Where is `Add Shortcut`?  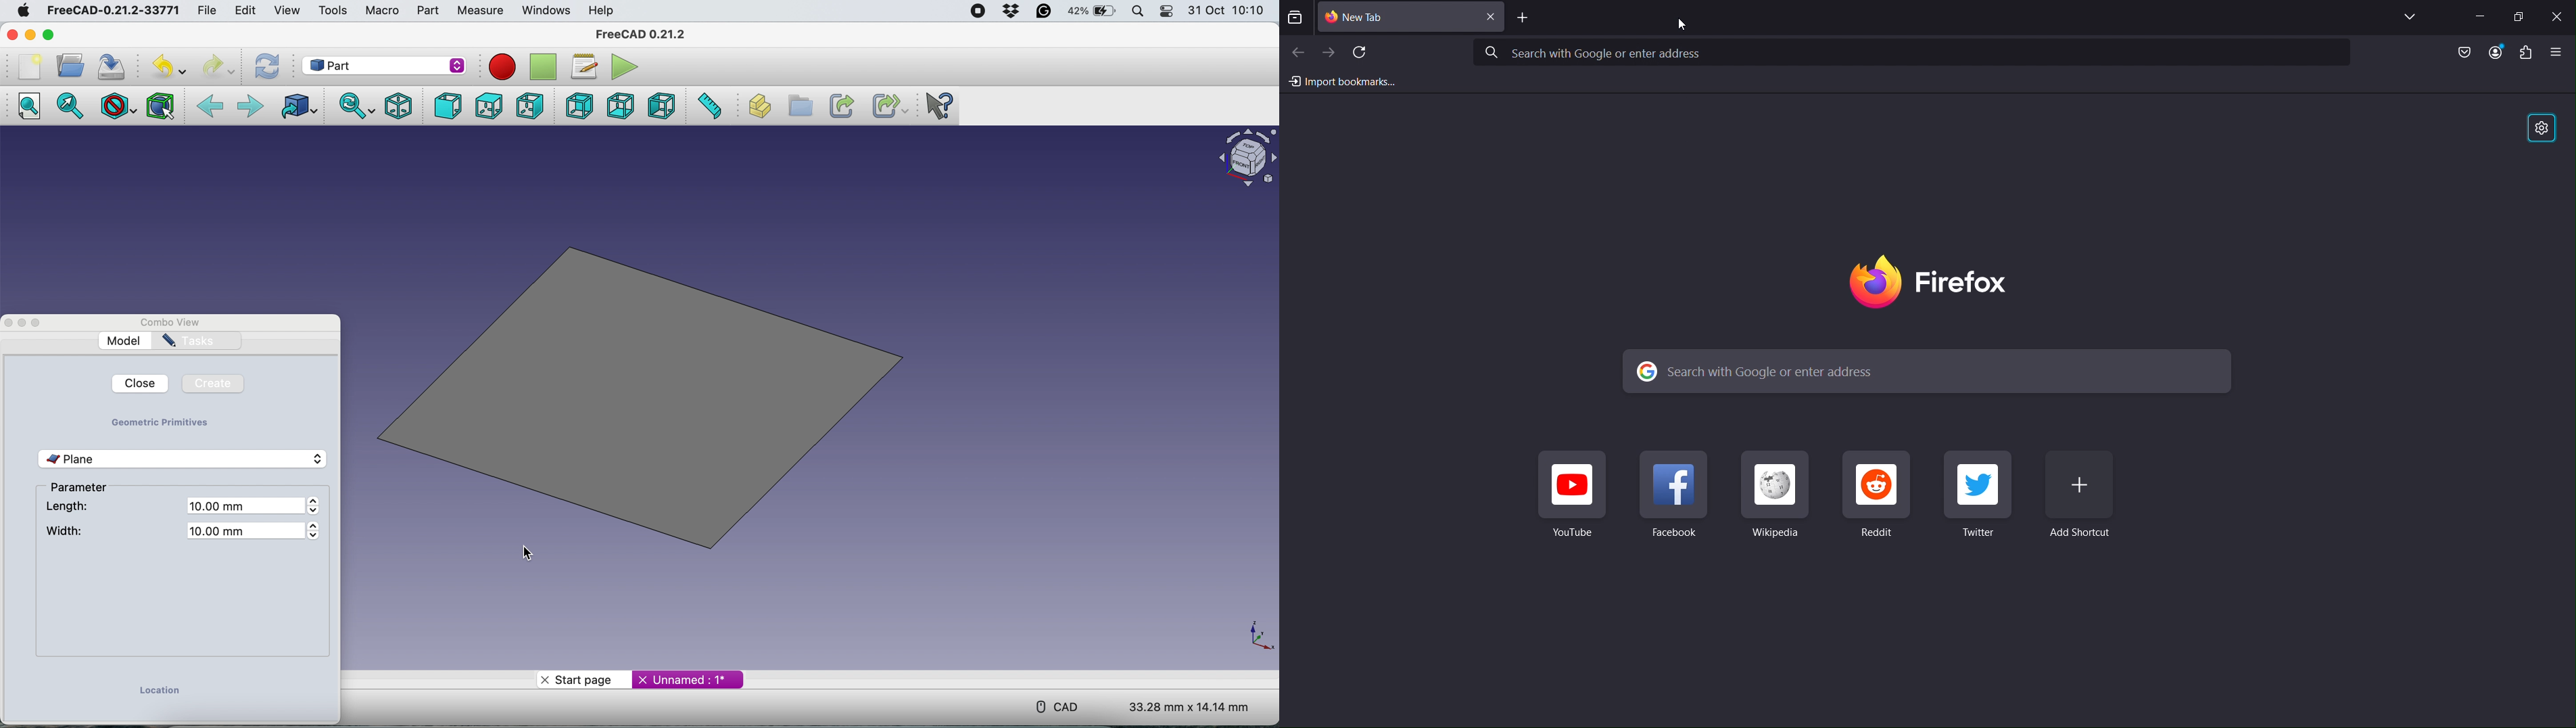 Add Shortcut is located at coordinates (2089, 502).